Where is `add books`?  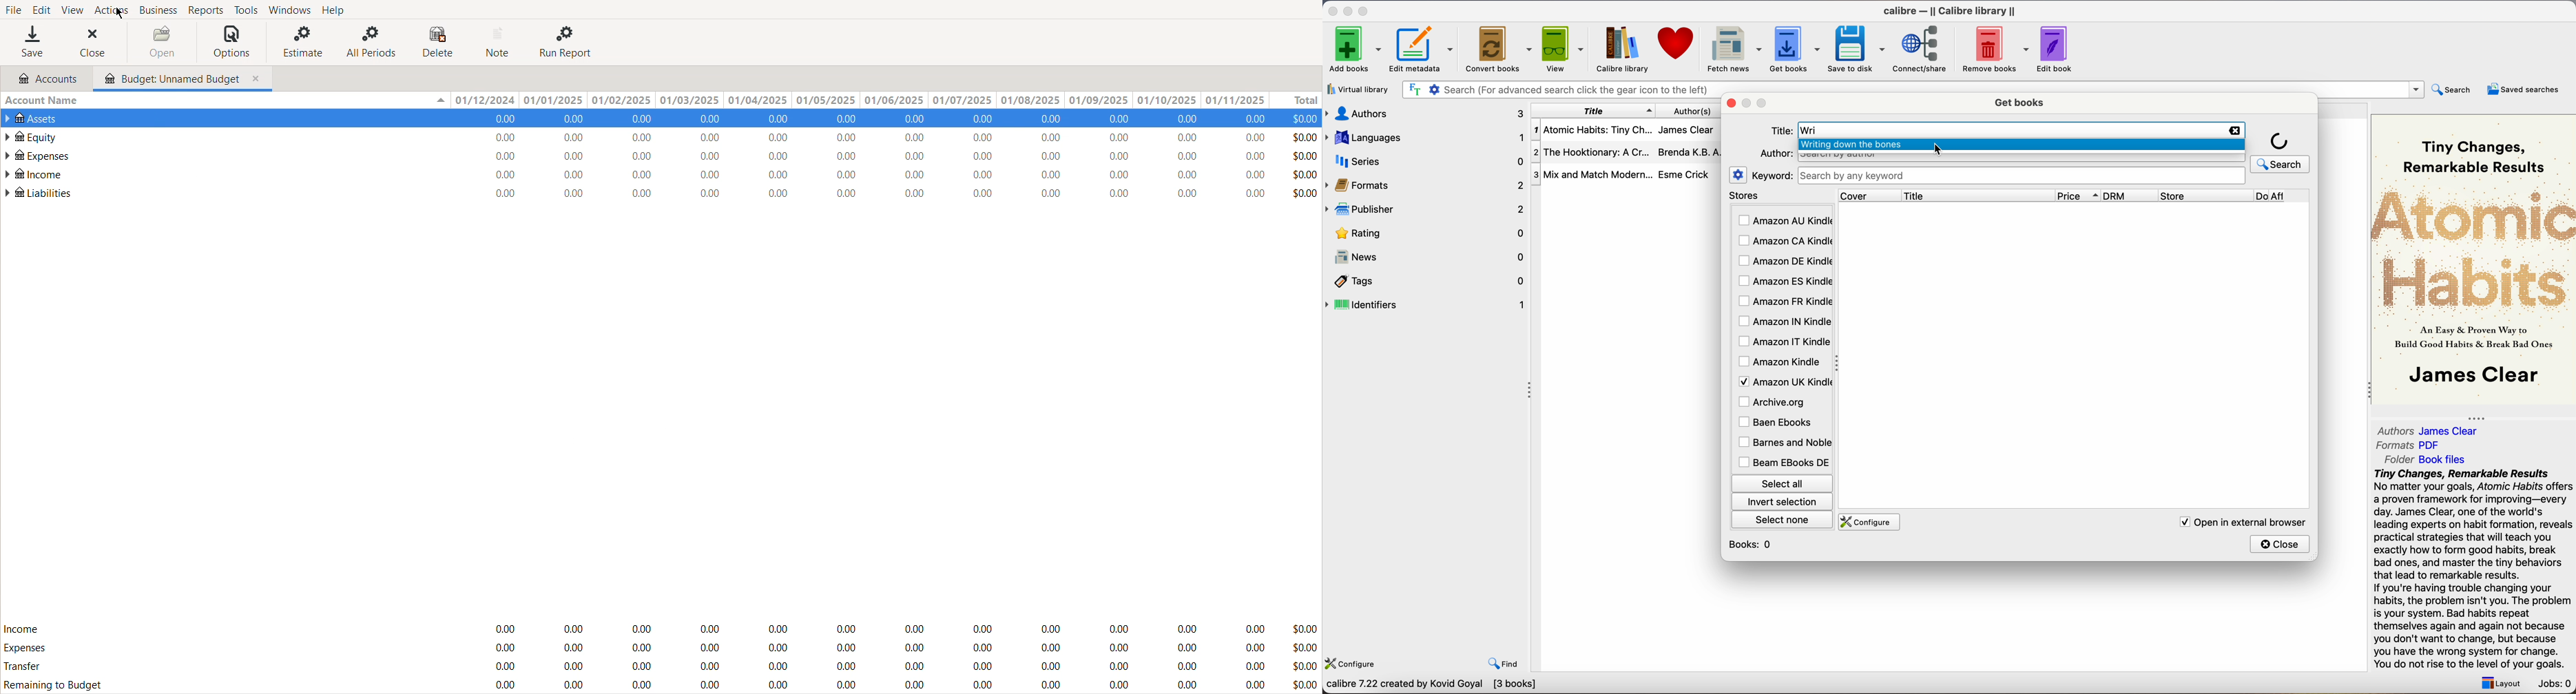 add books is located at coordinates (1355, 50).